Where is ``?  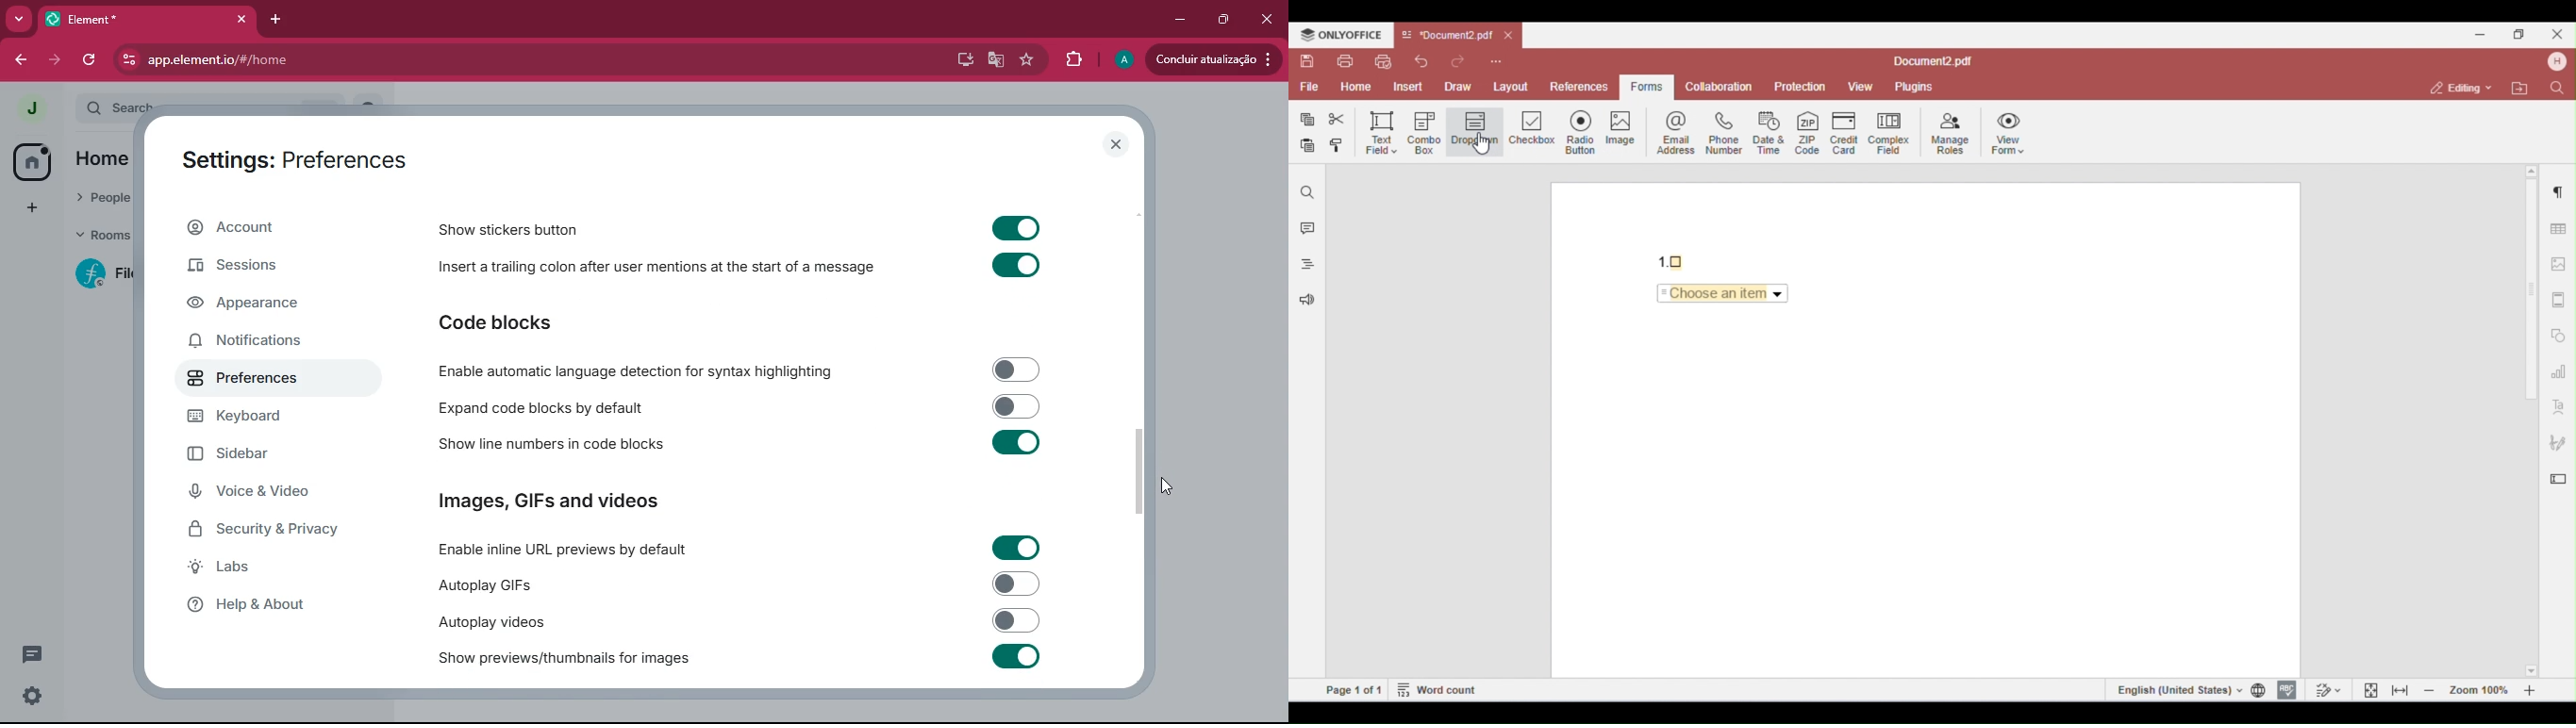
 is located at coordinates (1015, 226).